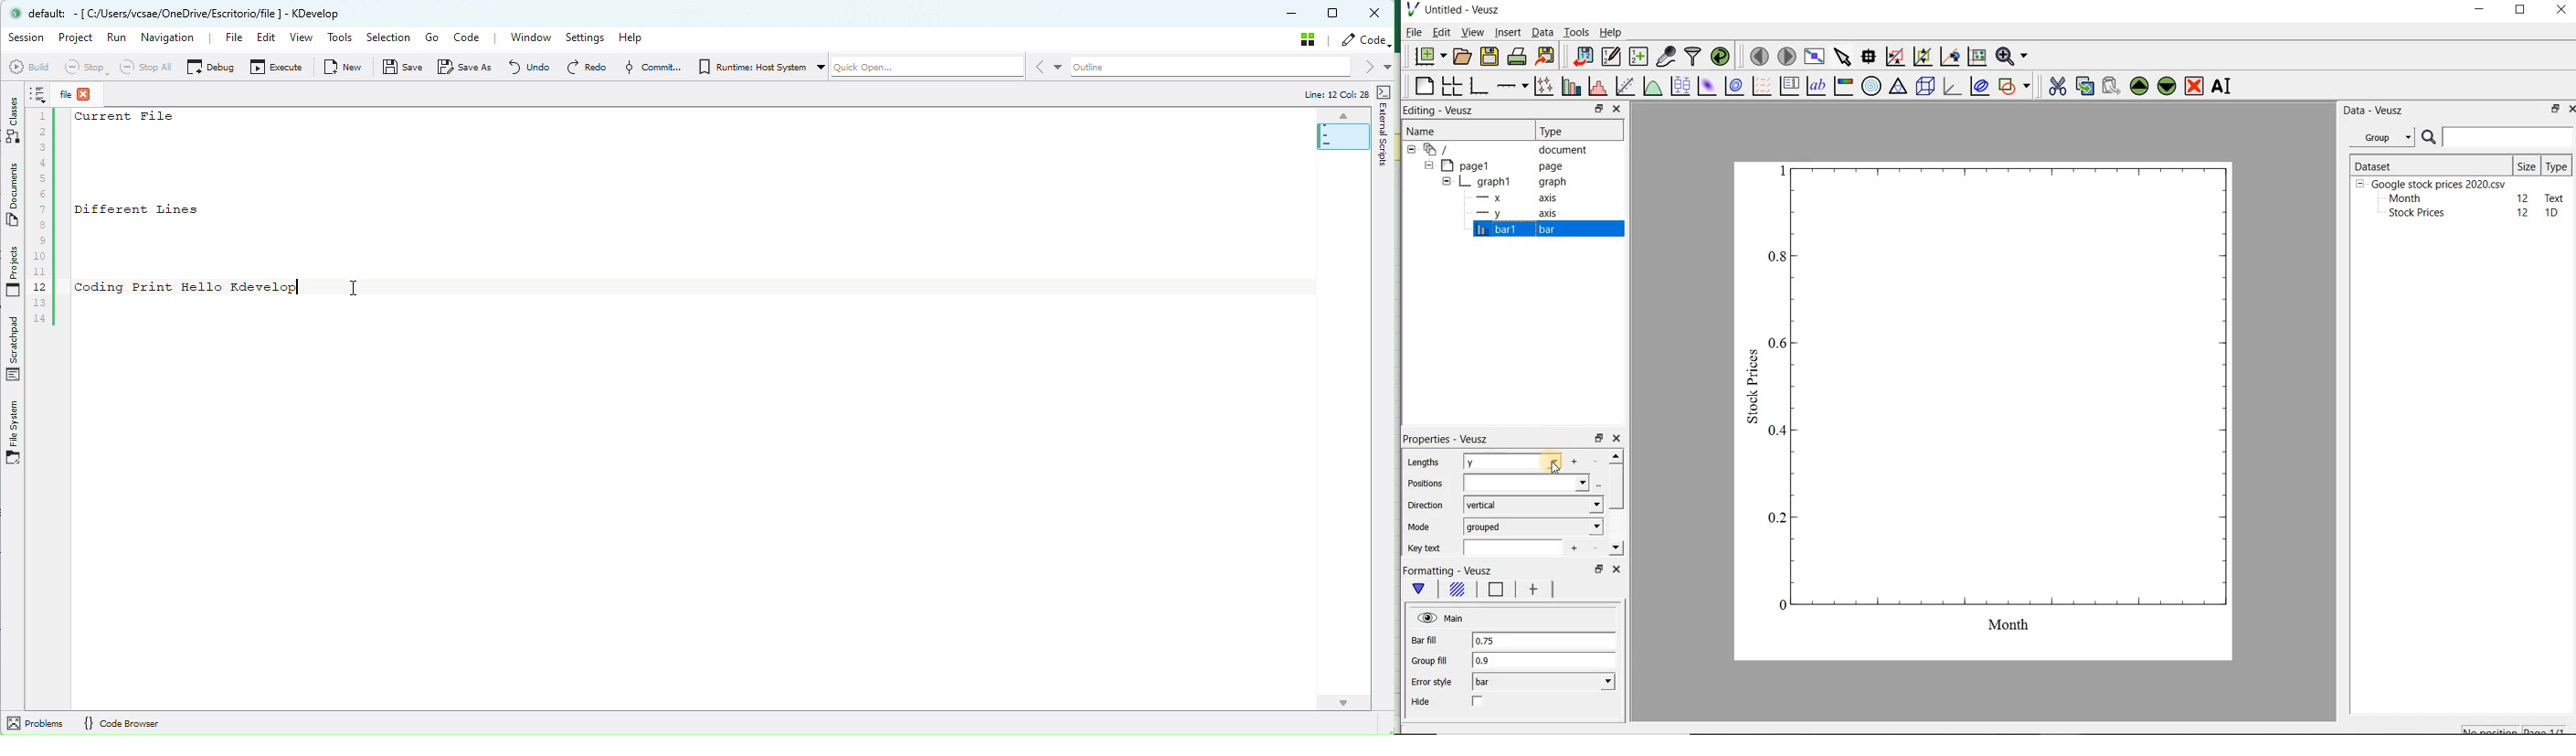 This screenshot has width=2576, height=756. Describe the element at coordinates (1440, 32) in the screenshot. I see `Edit` at that location.